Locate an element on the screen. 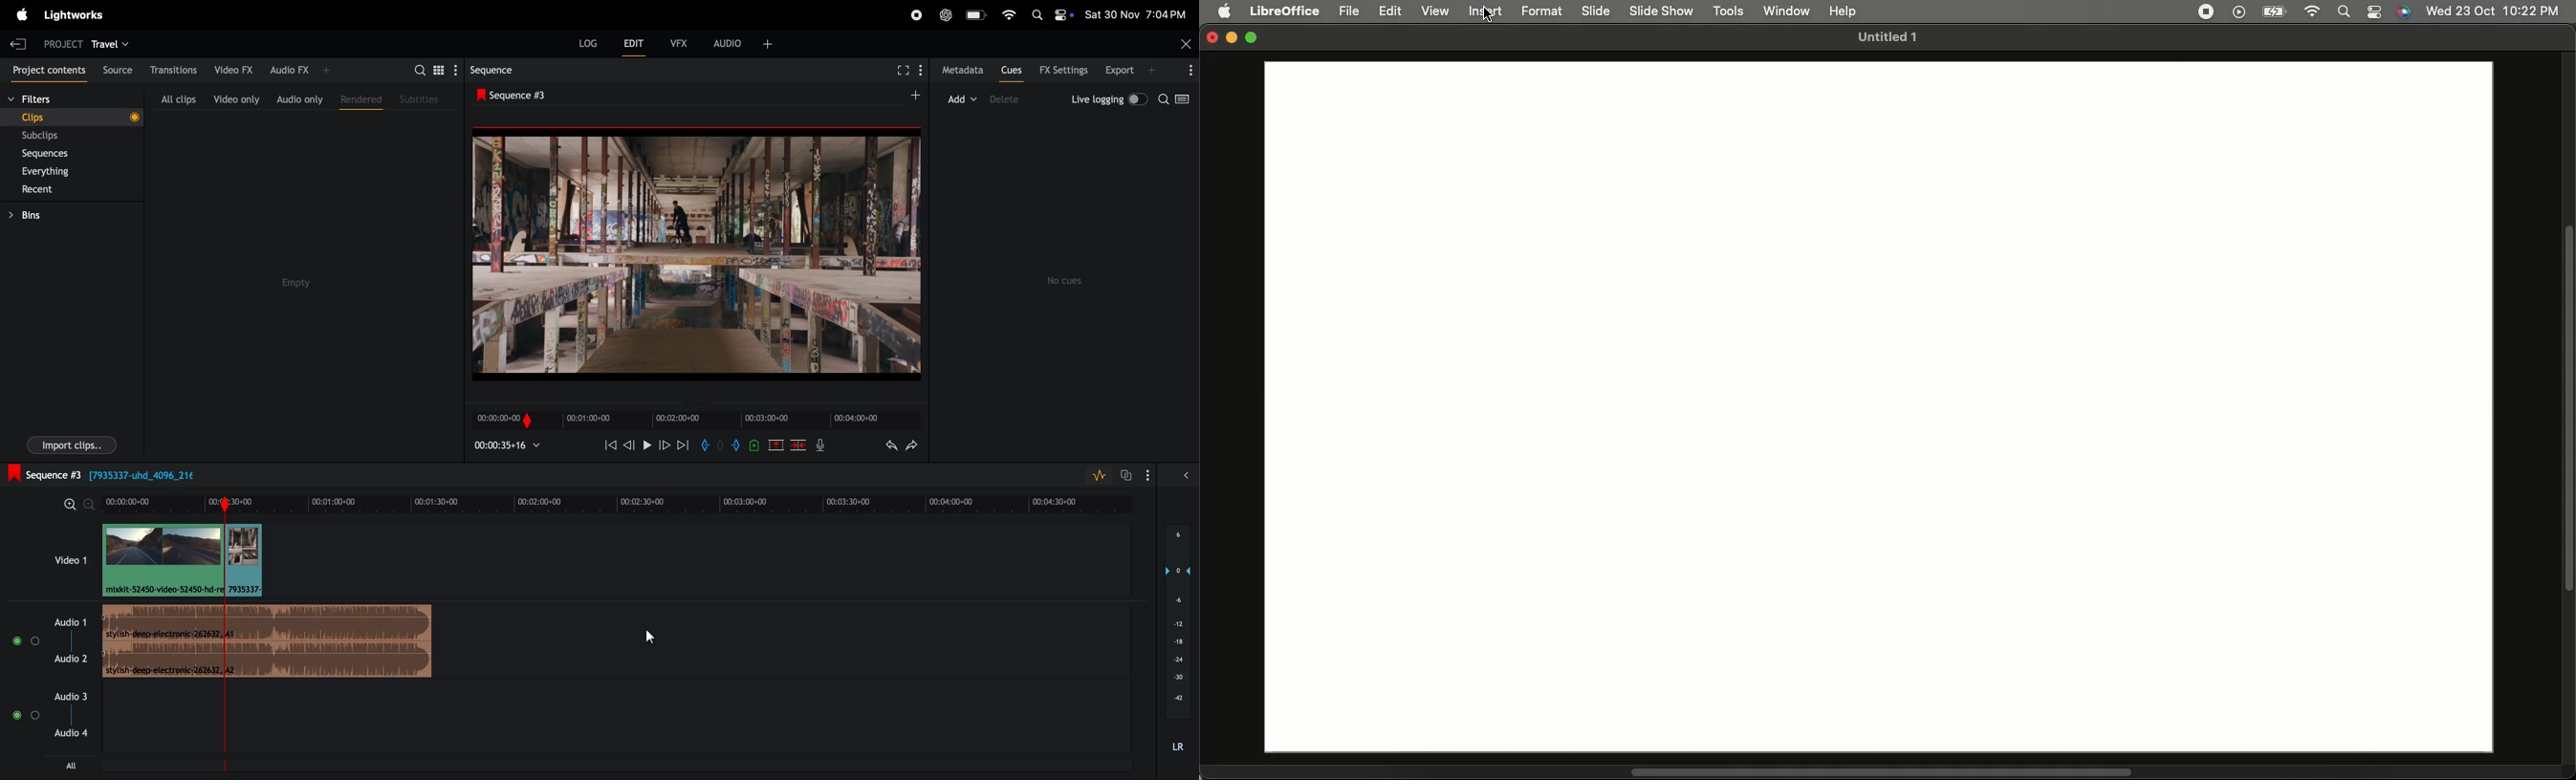  Sat 30 Nov 7:04PM is located at coordinates (1141, 14).